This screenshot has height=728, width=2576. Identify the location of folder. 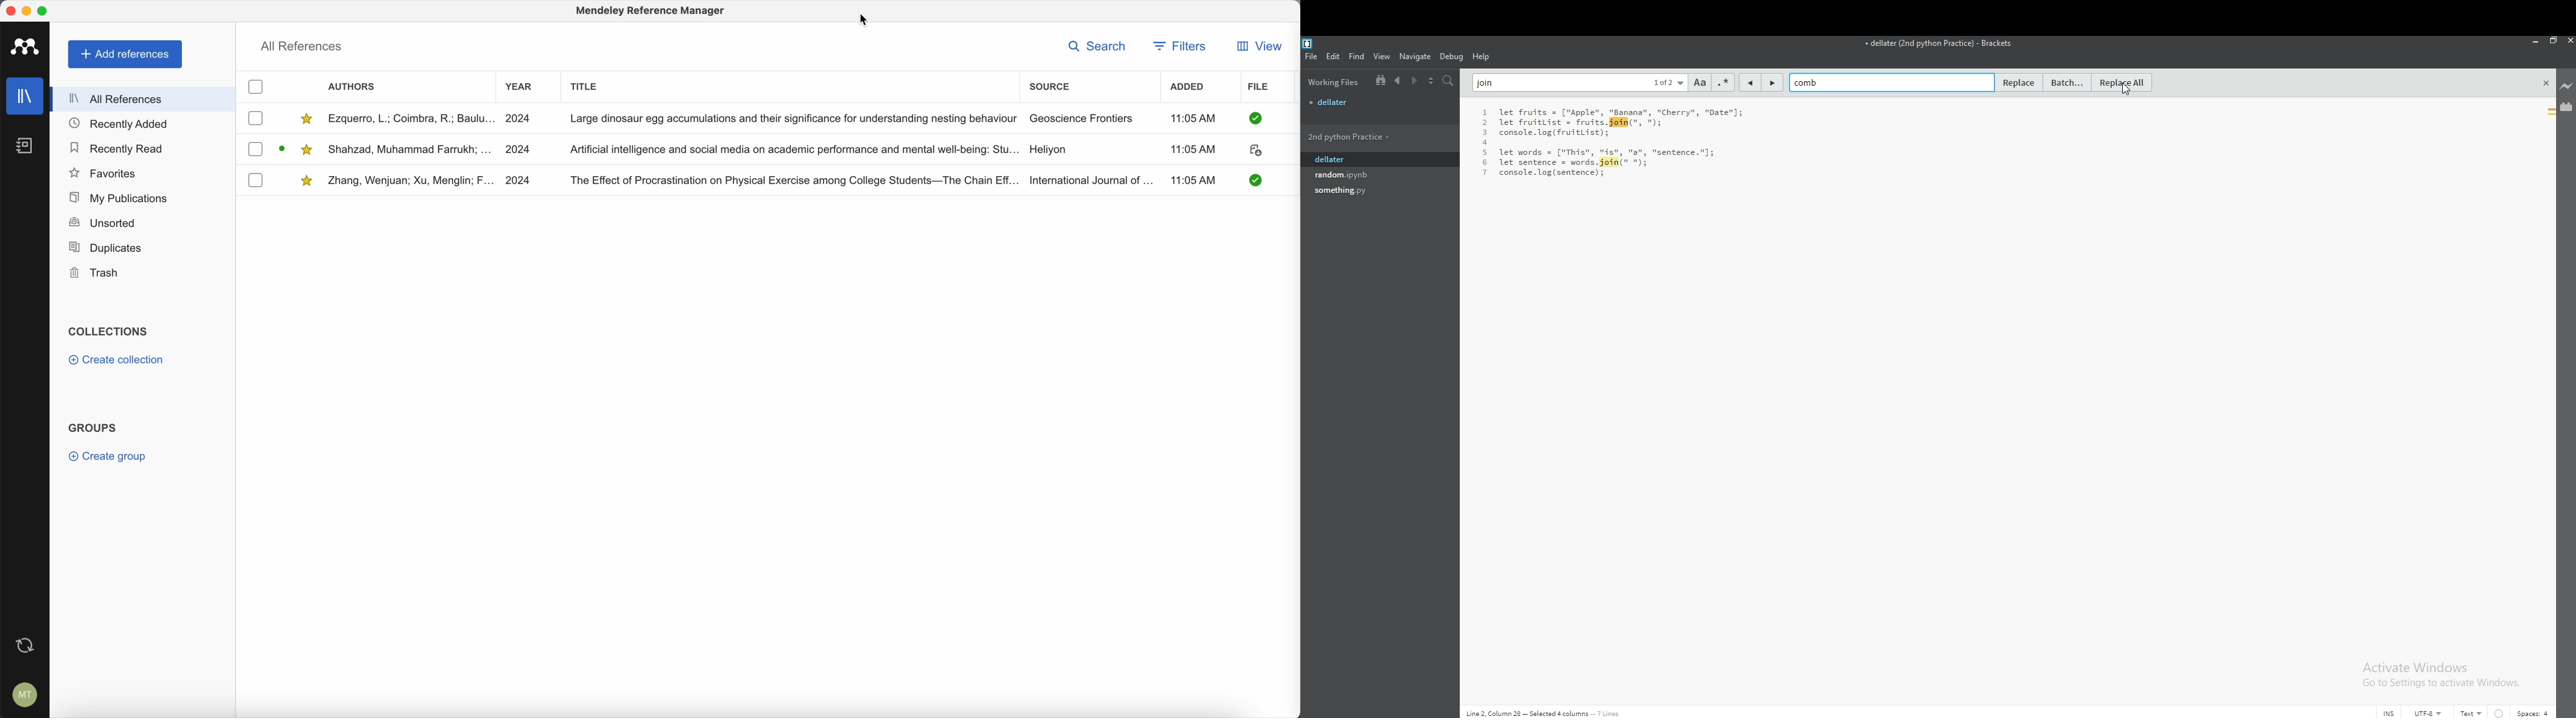
(1361, 136).